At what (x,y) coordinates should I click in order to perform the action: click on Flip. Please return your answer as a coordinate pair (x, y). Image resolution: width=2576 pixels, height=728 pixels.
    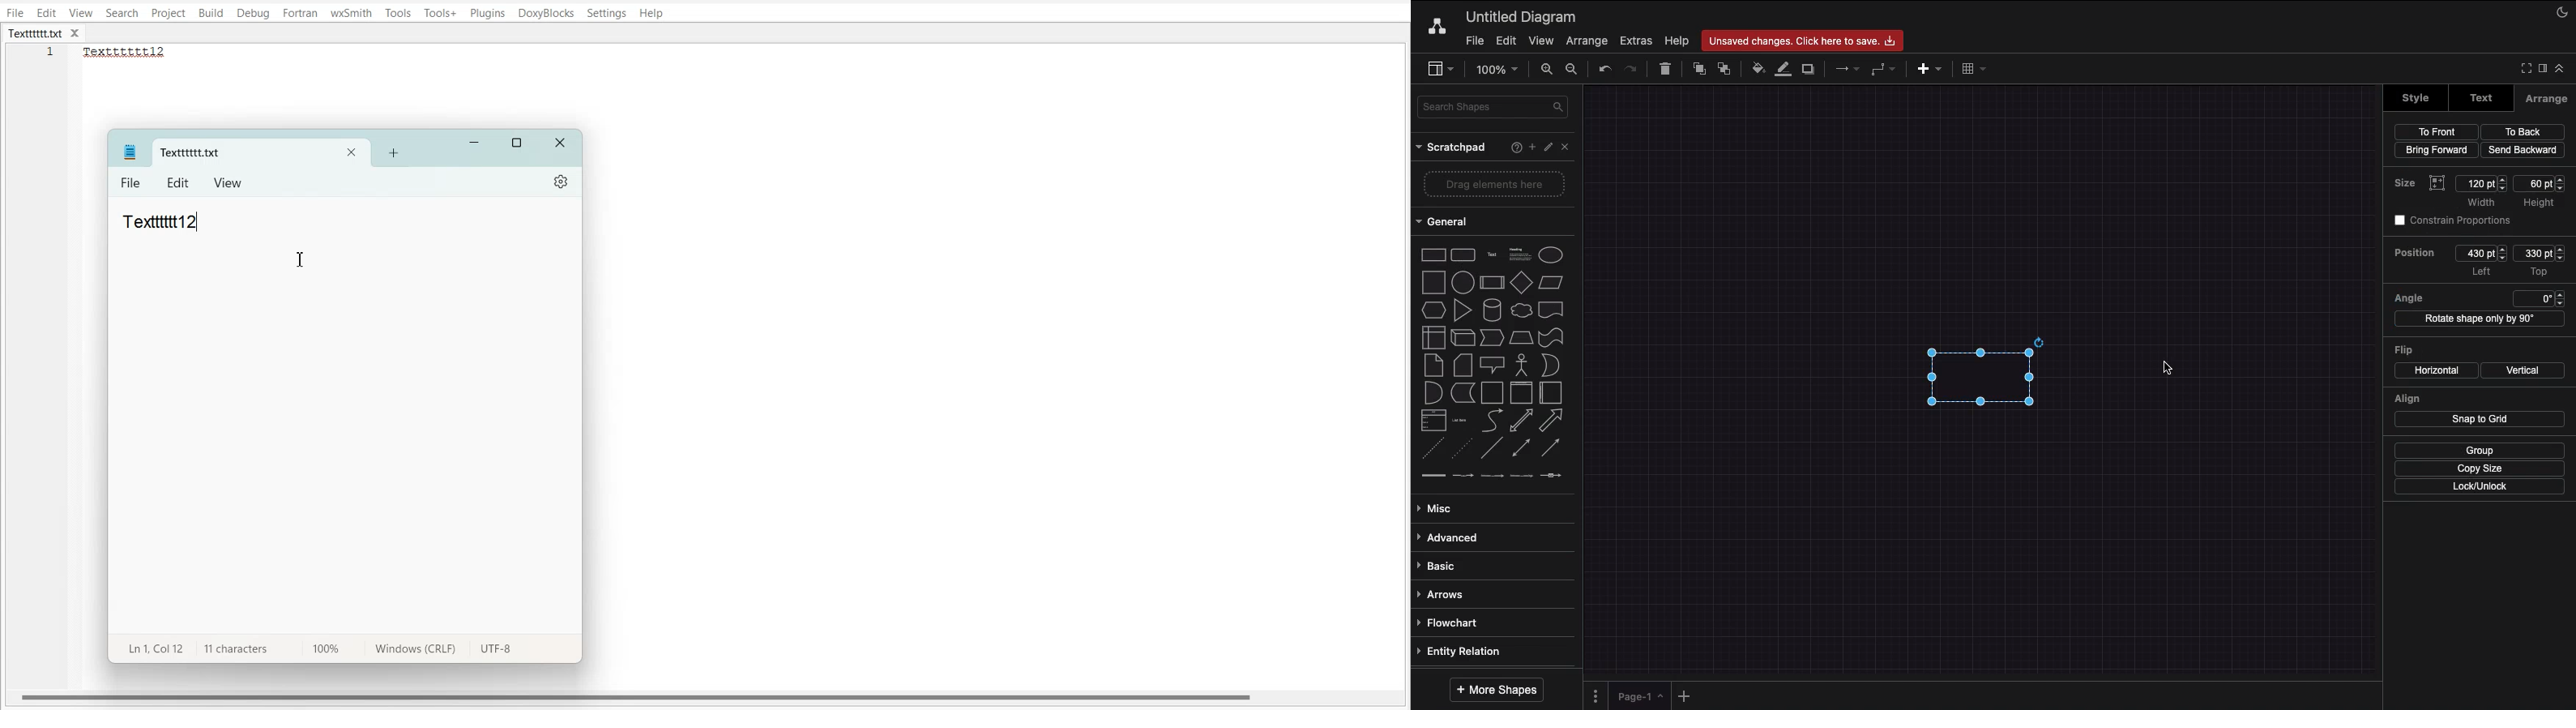
    Looking at the image, I should click on (2405, 349).